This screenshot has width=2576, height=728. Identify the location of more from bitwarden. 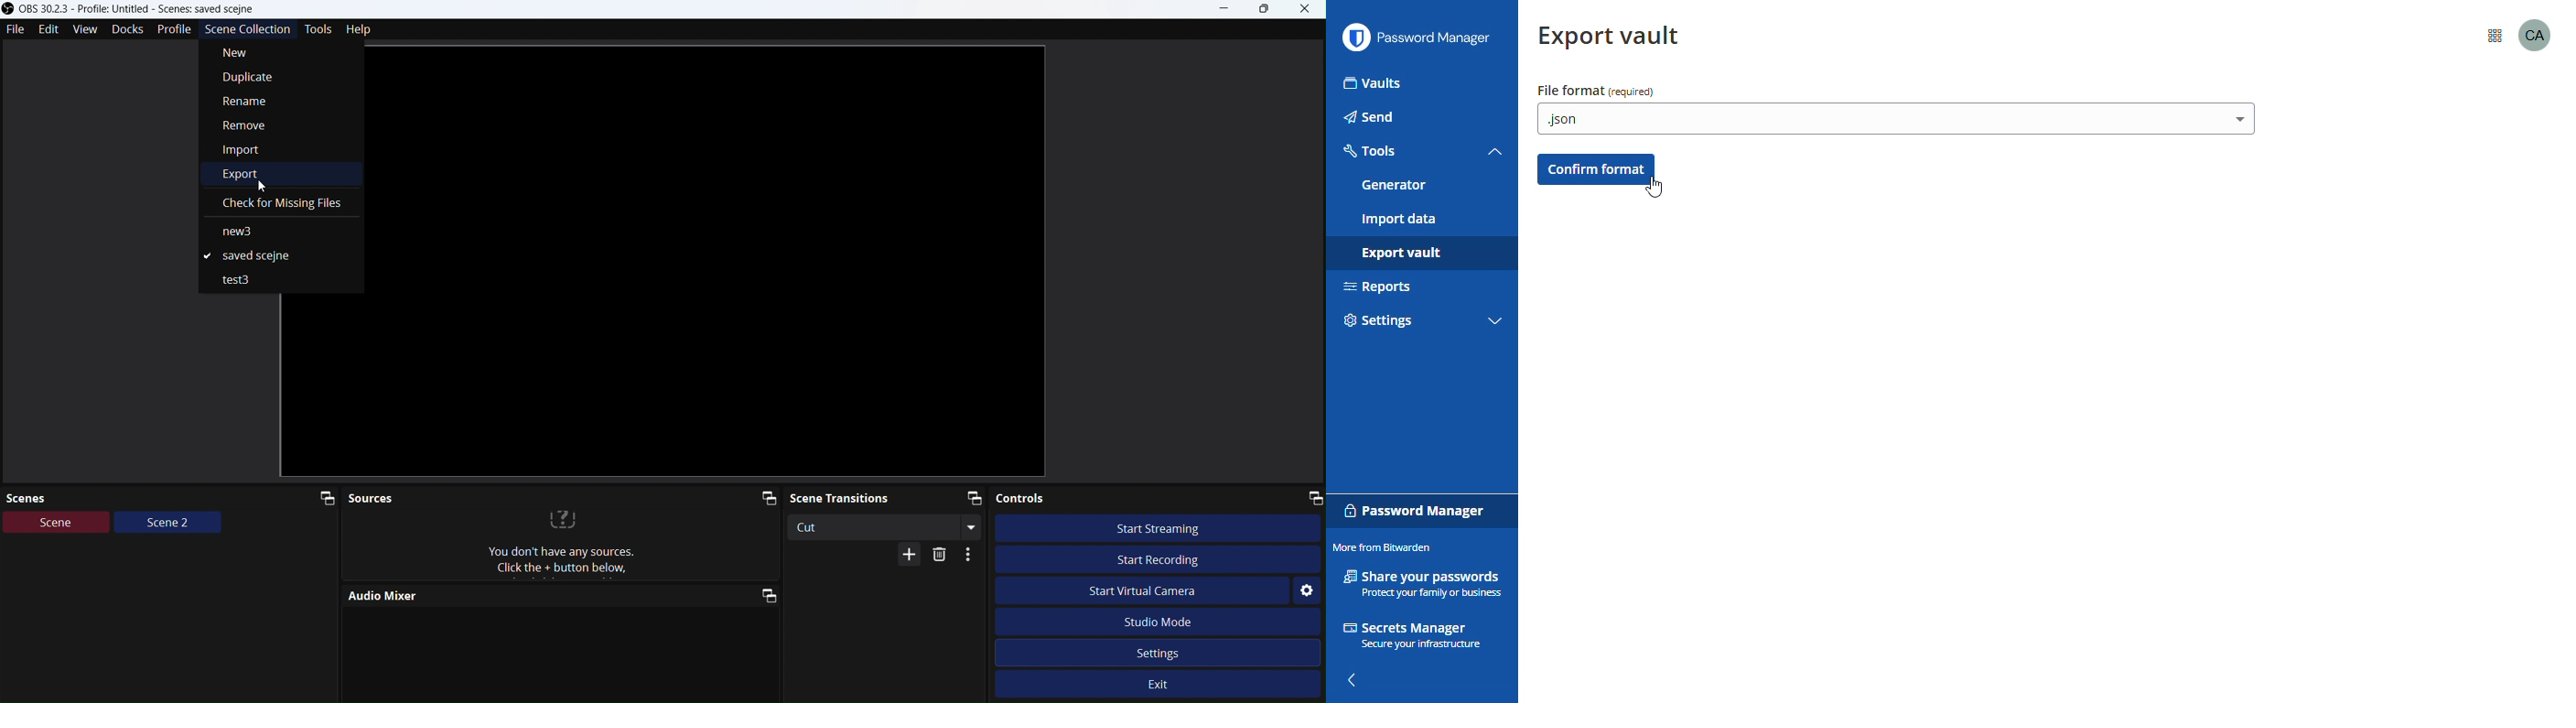
(1384, 546).